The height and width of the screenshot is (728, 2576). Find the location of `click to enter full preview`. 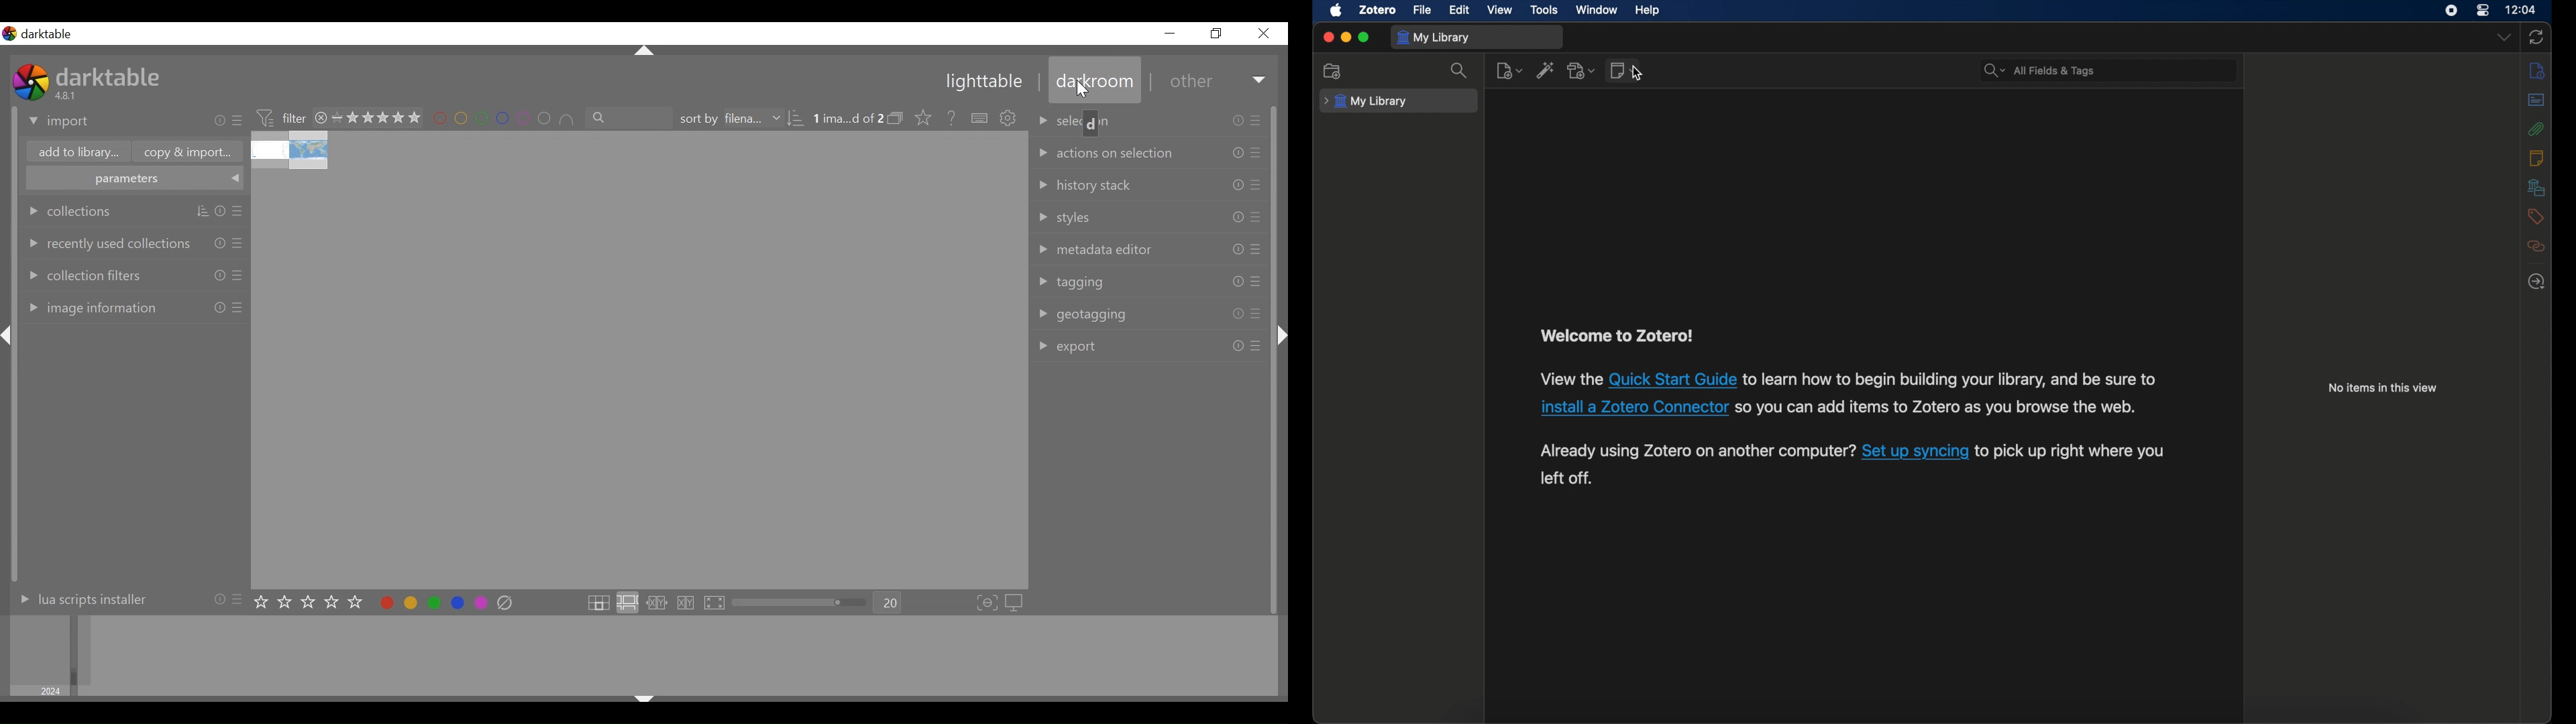

click to enter full preview is located at coordinates (717, 603).